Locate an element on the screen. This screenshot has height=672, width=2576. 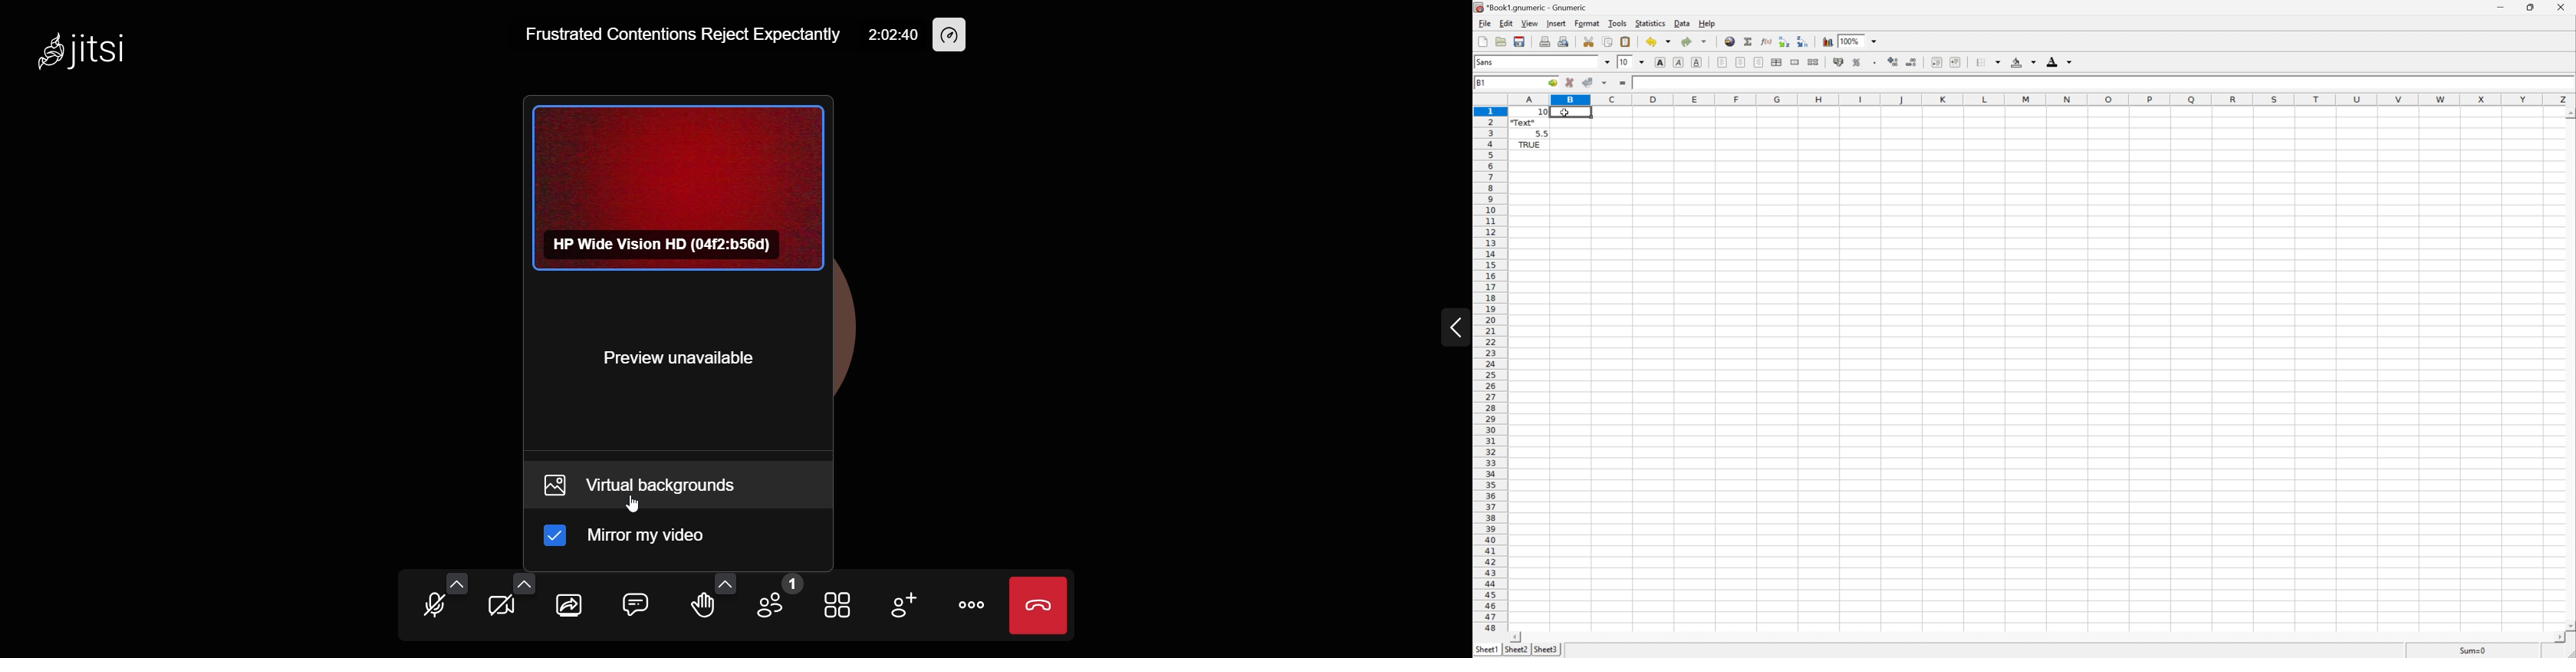
Scroll Left is located at coordinates (1517, 636).